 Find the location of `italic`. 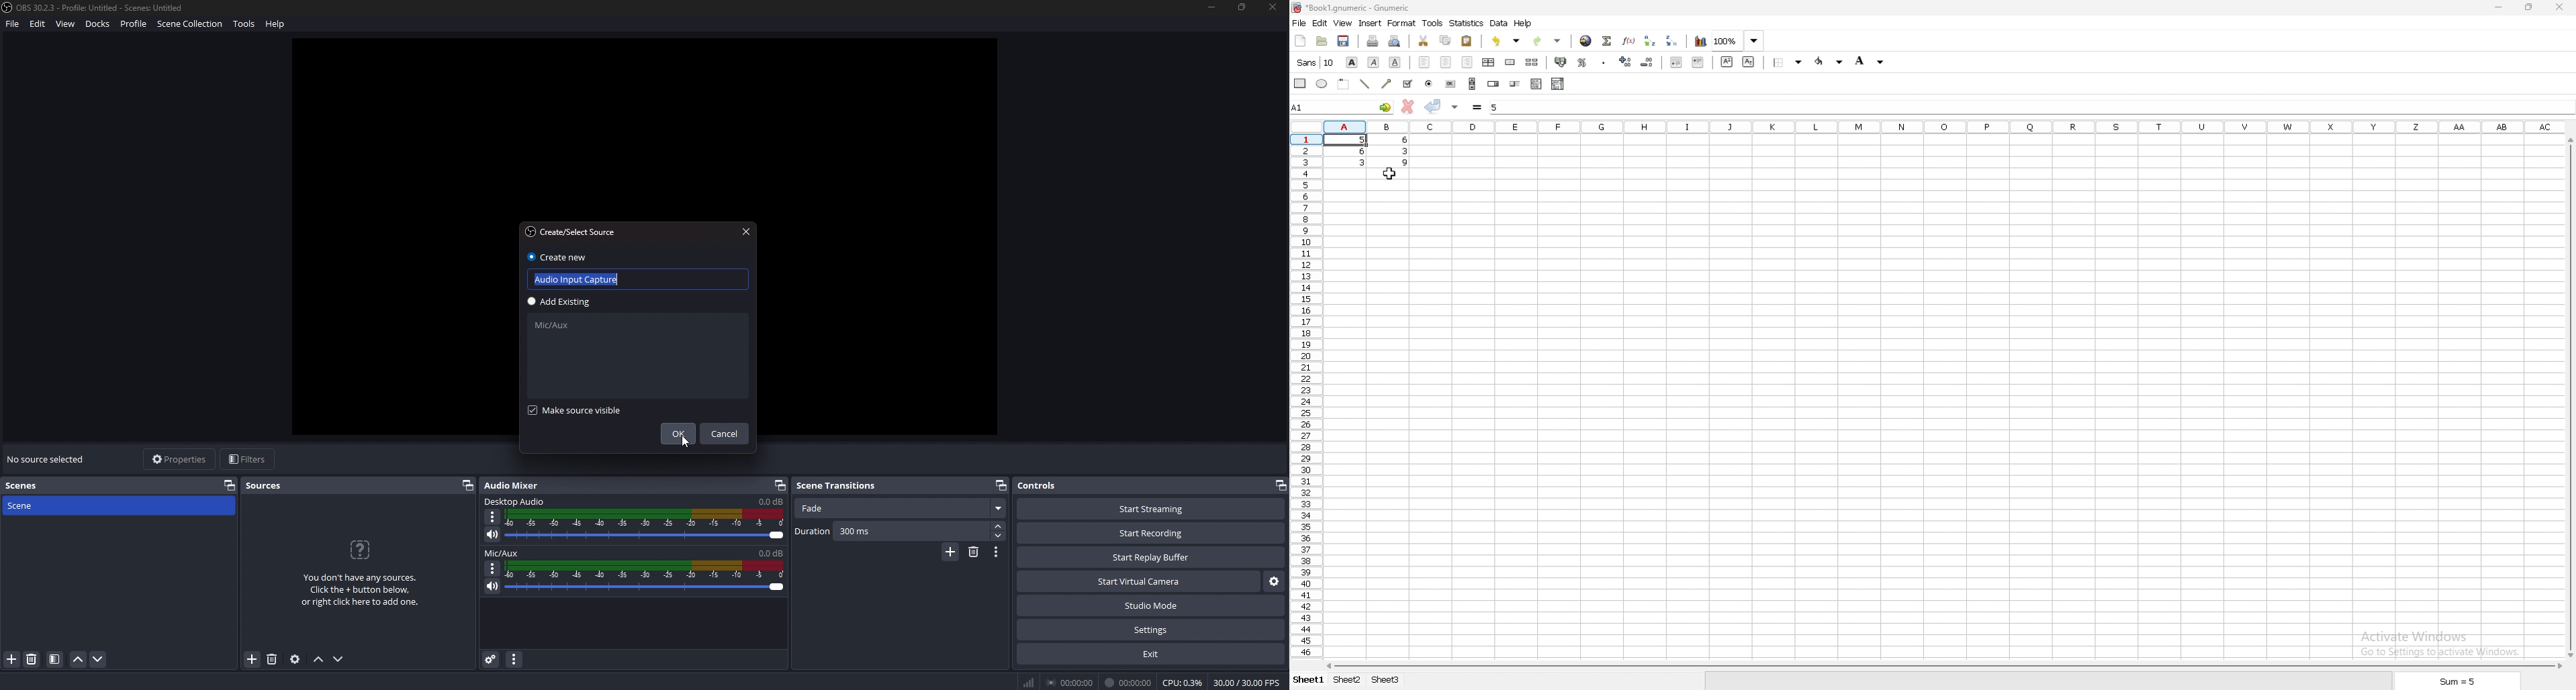

italic is located at coordinates (1373, 63).